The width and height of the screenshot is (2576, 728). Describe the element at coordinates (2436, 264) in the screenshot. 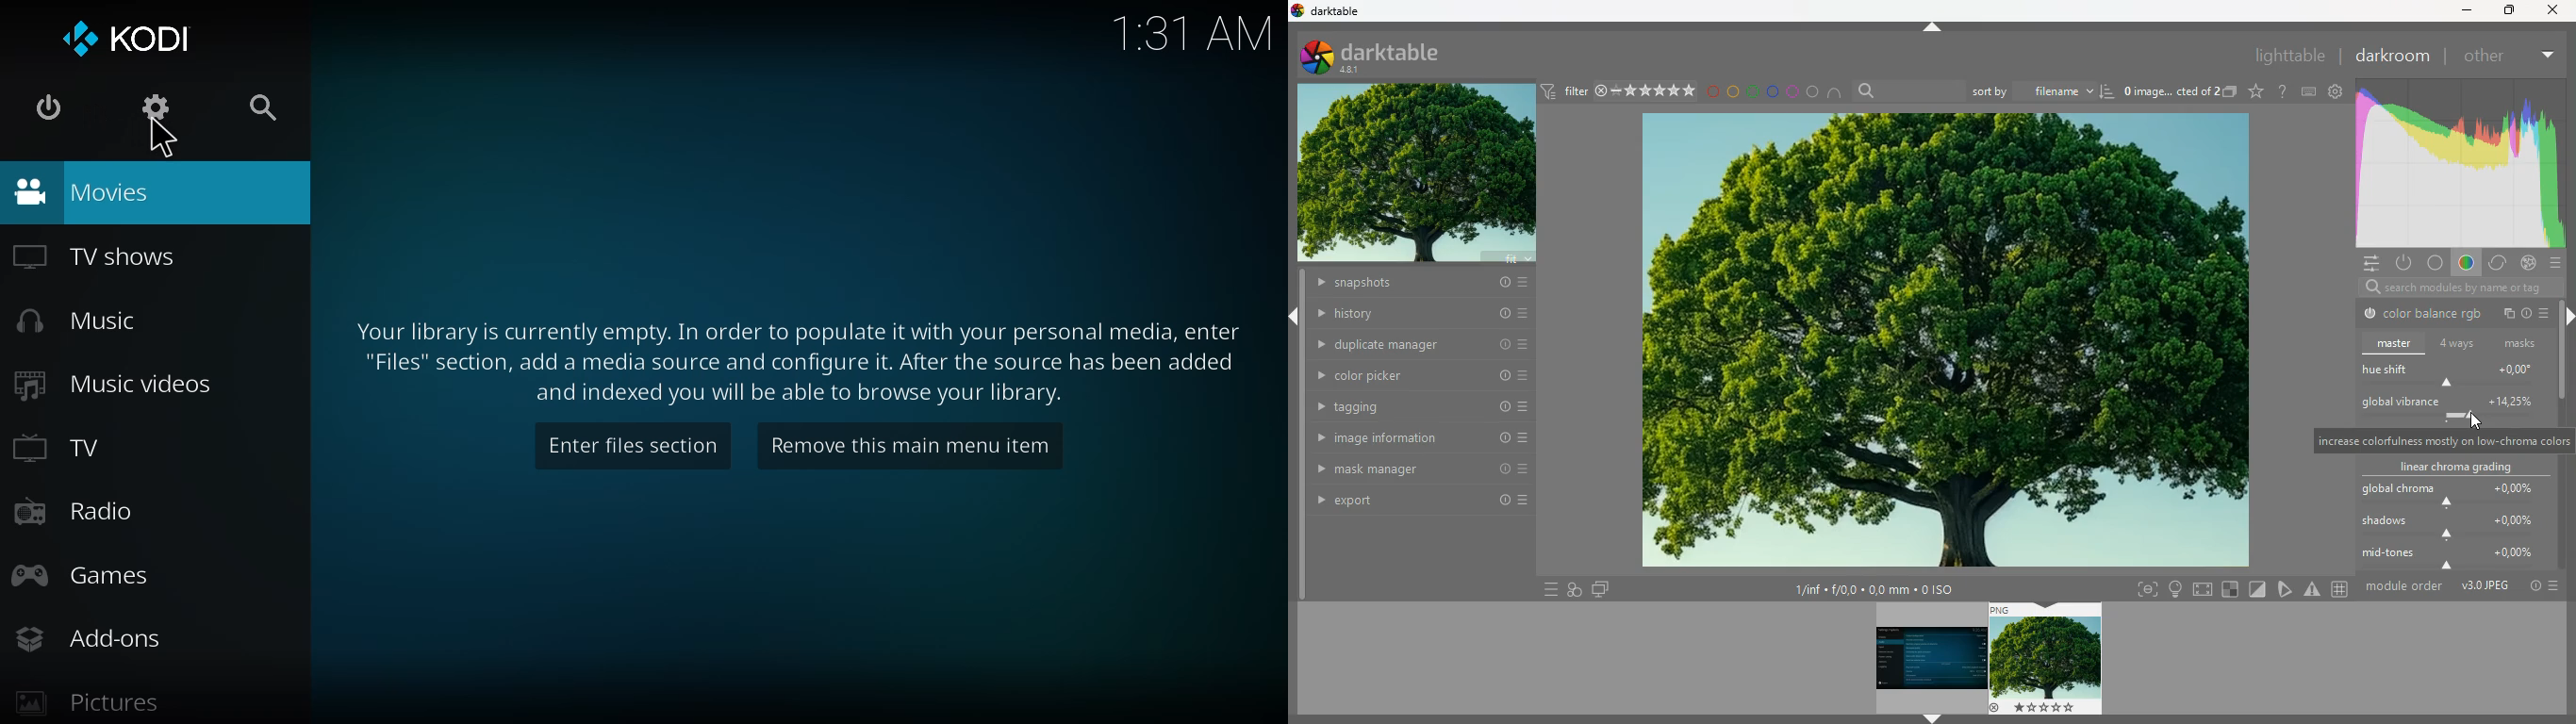

I see `circle` at that location.